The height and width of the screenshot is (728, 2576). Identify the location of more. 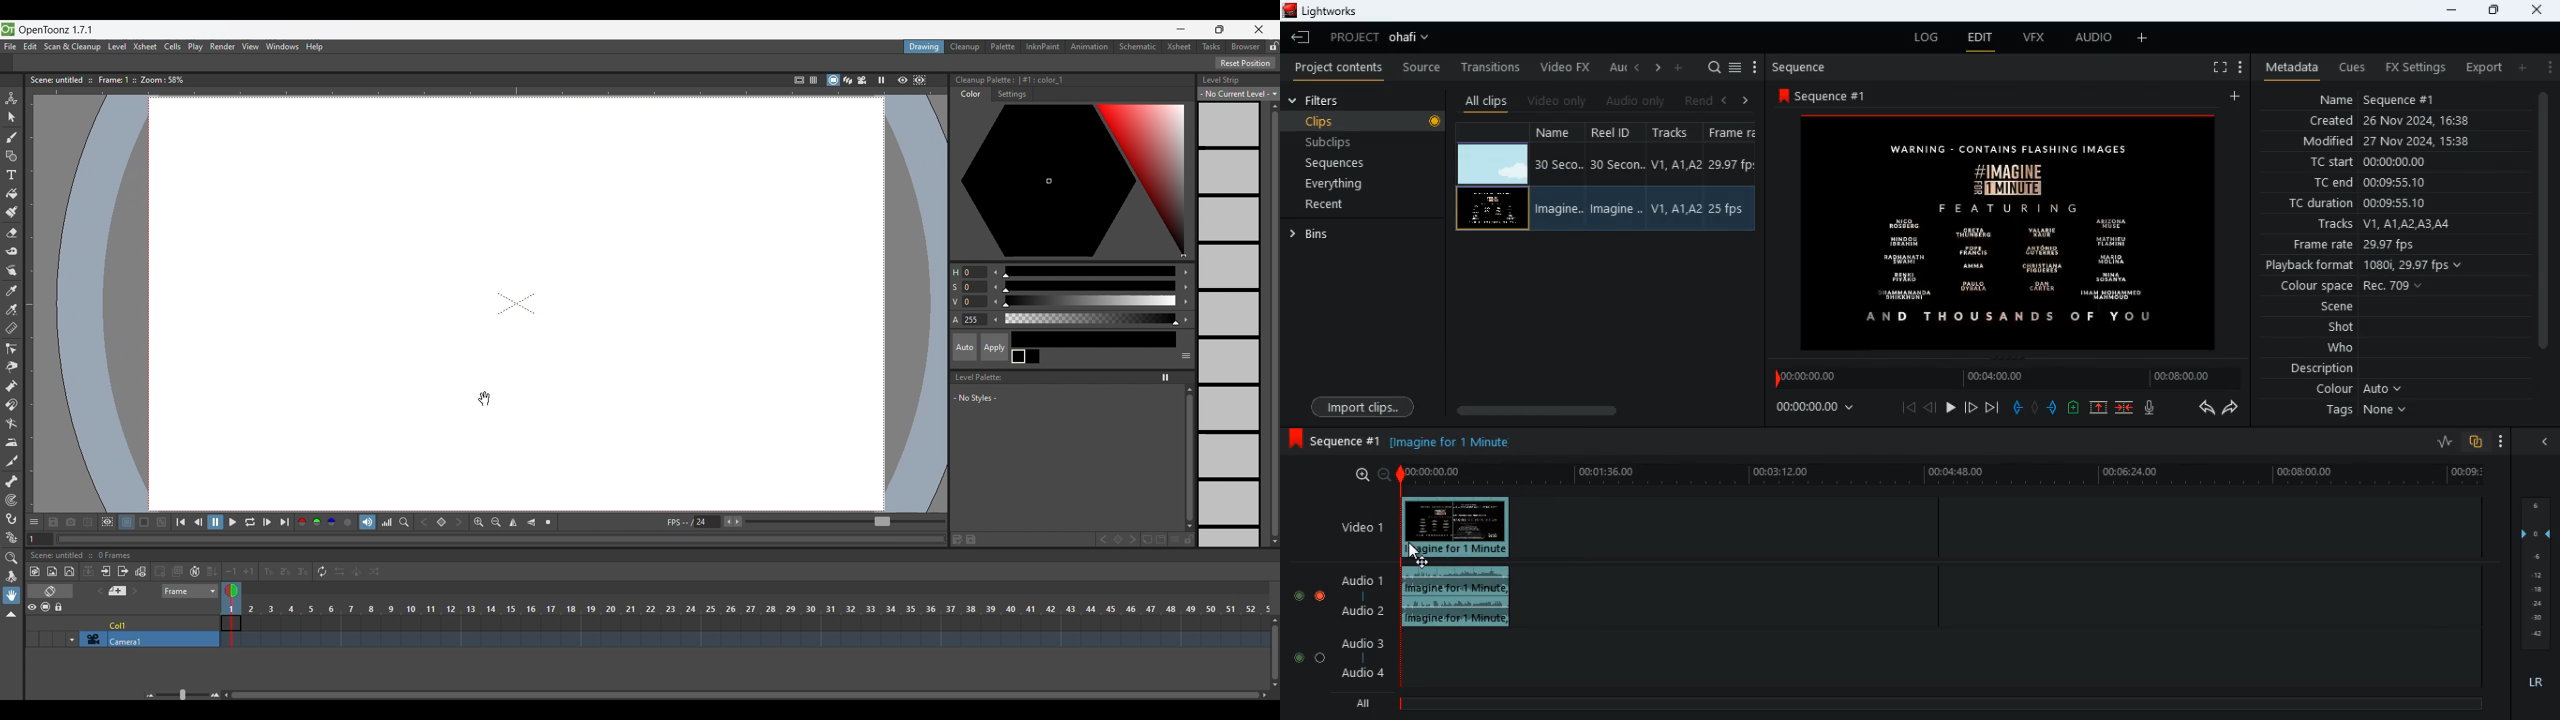
(1679, 67).